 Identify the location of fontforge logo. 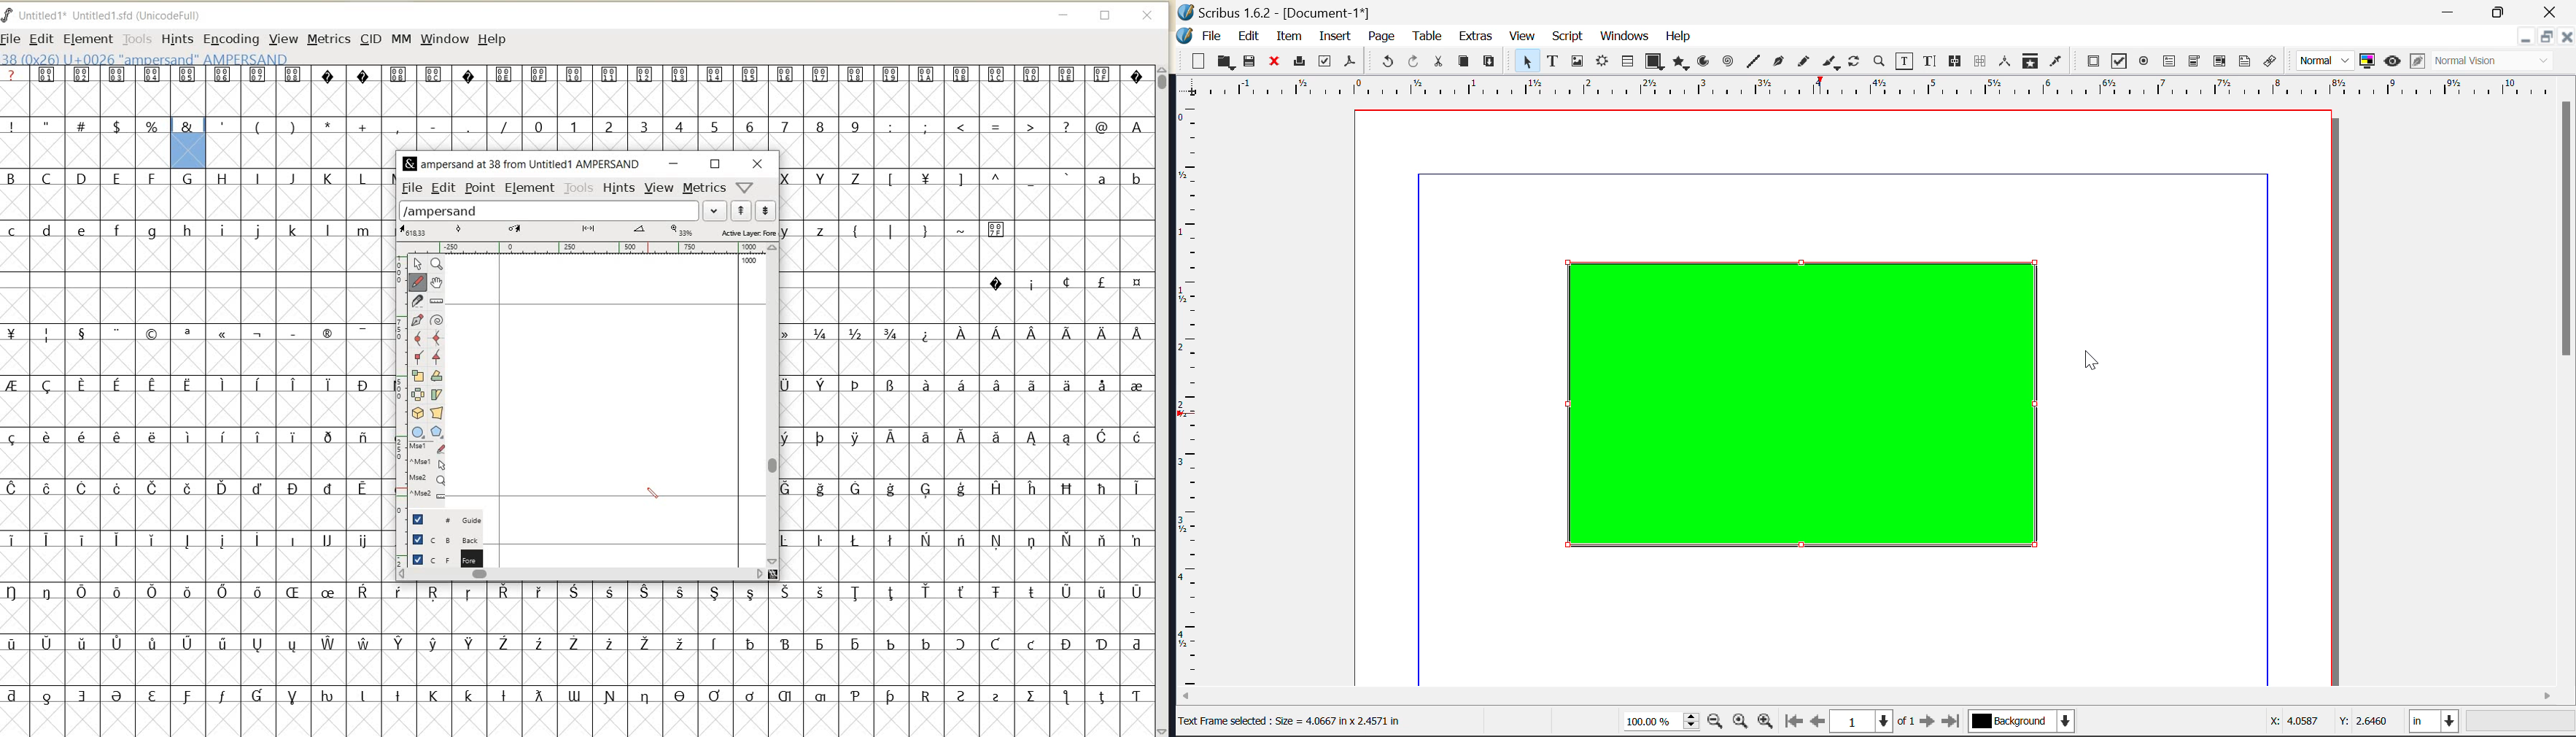
(7, 17).